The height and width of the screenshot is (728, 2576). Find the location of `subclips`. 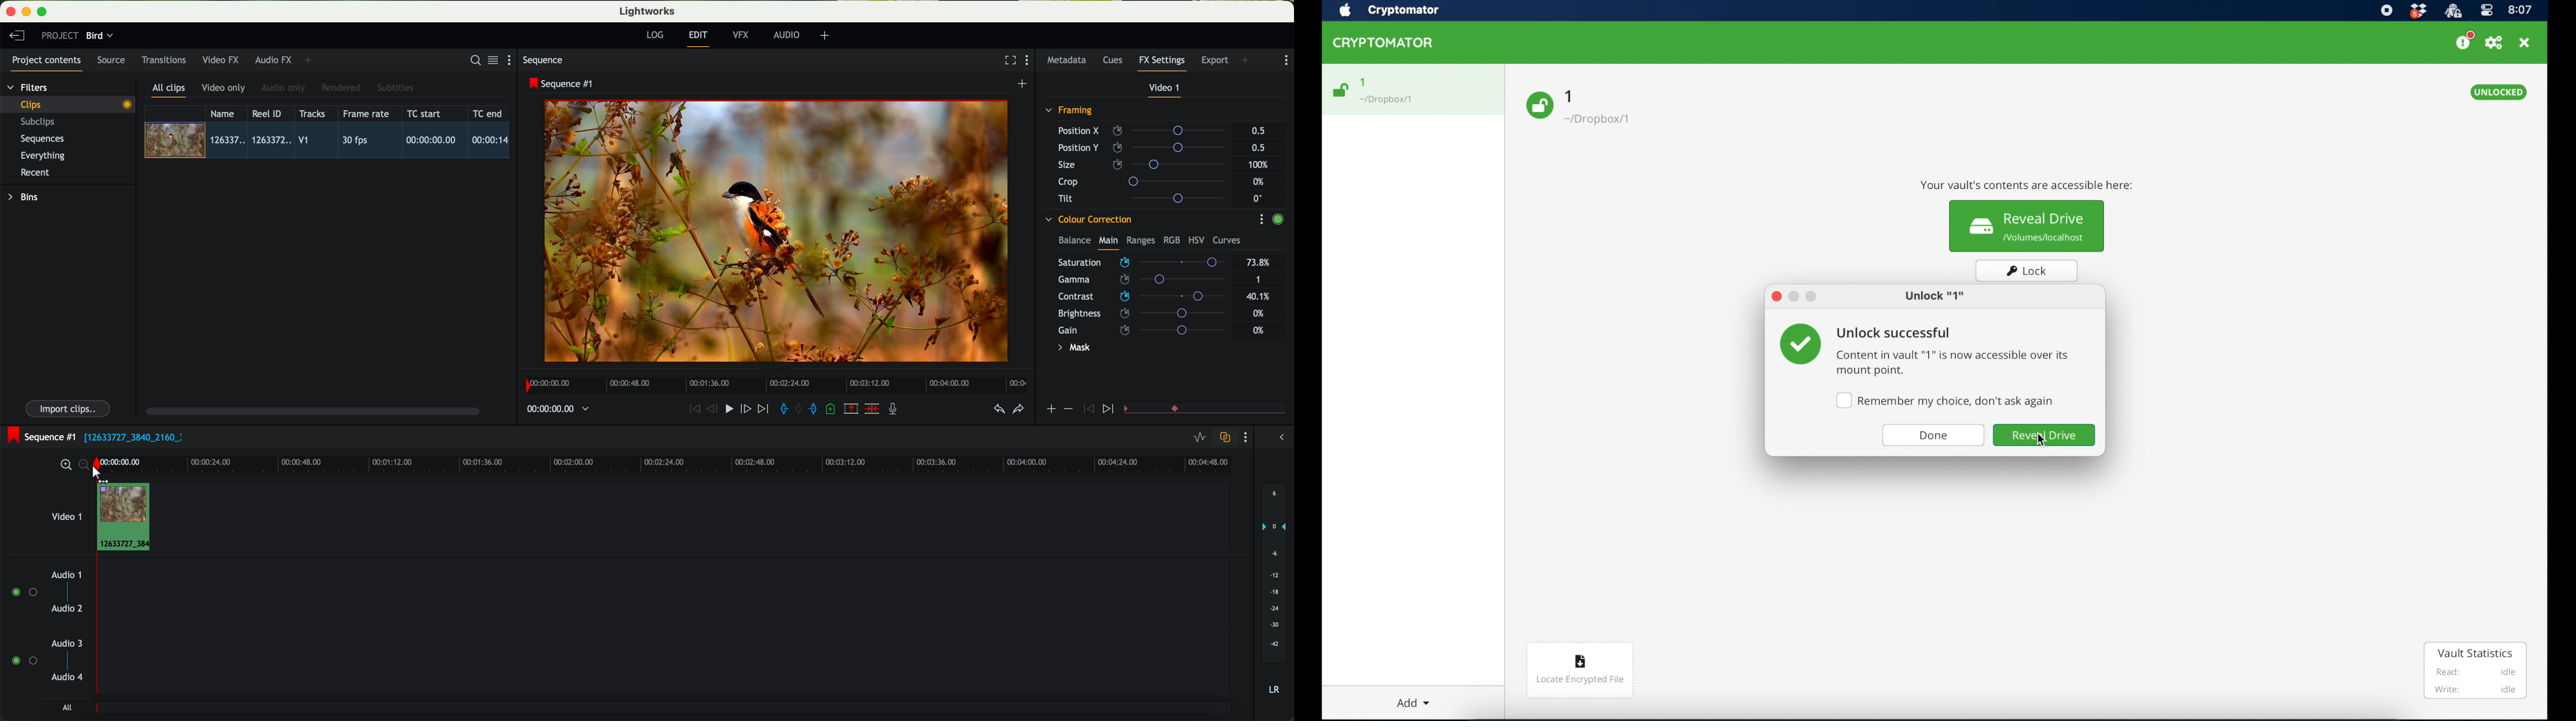

subclips is located at coordinates (40, 122).